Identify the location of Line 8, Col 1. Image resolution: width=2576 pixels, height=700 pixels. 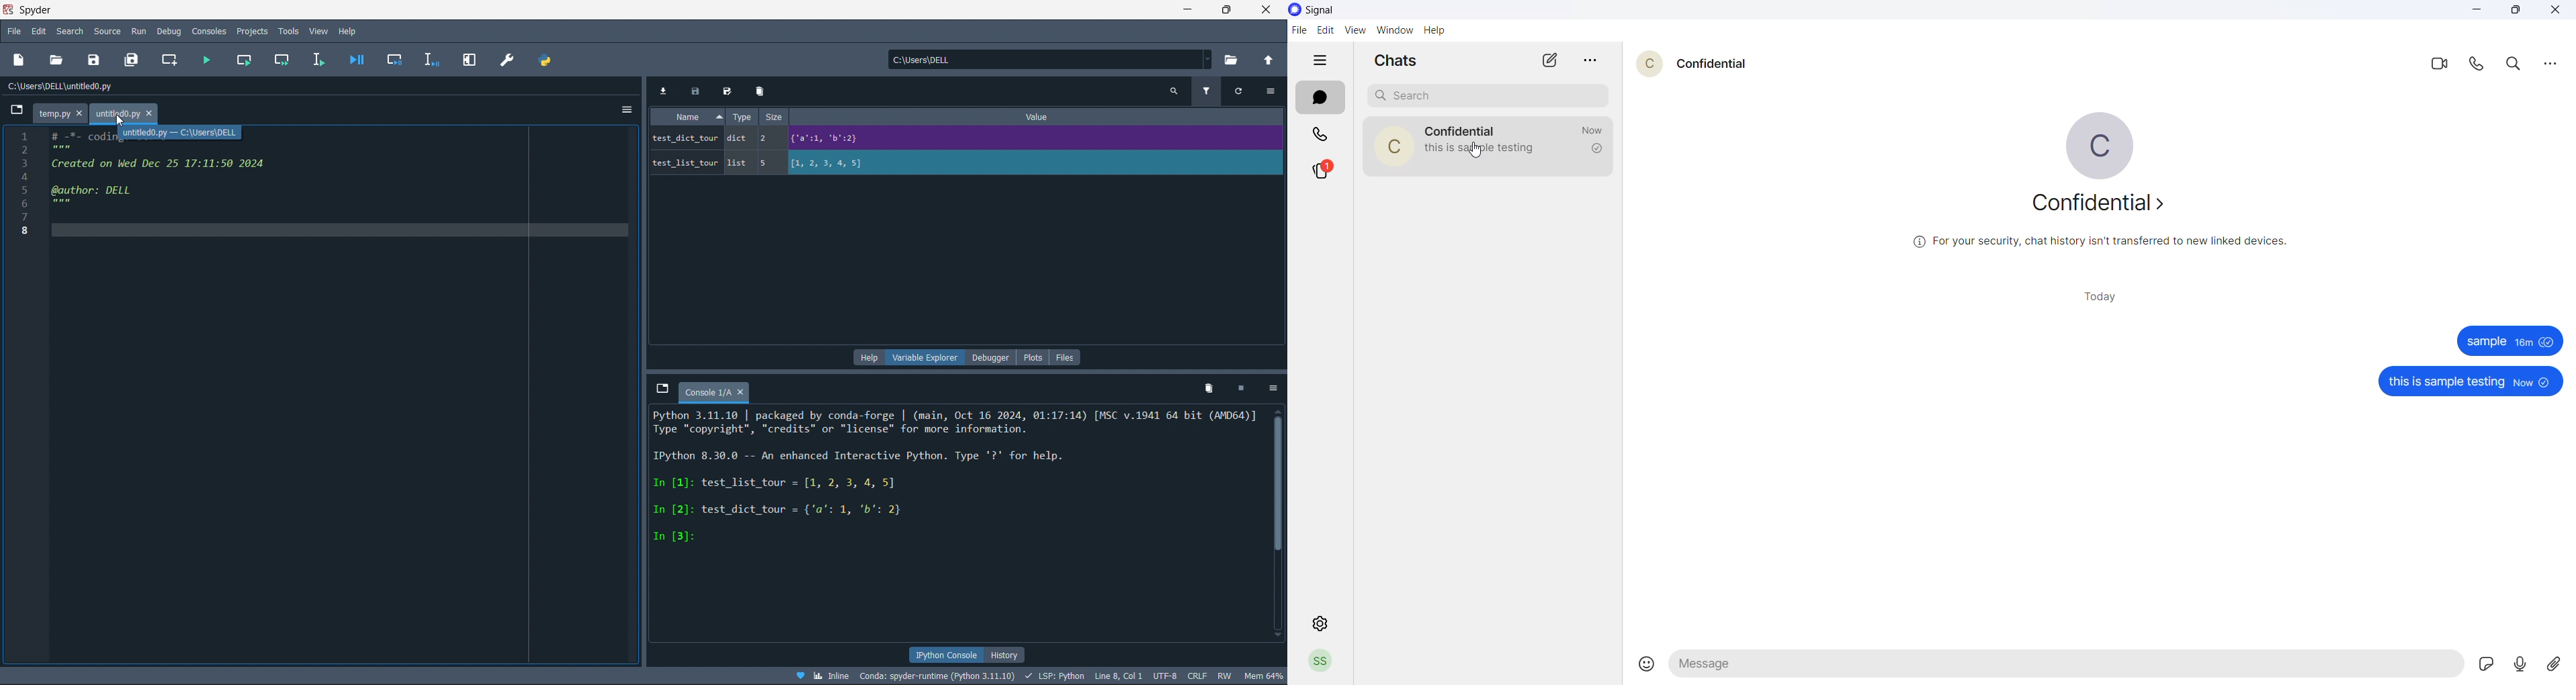
(1121, 676).